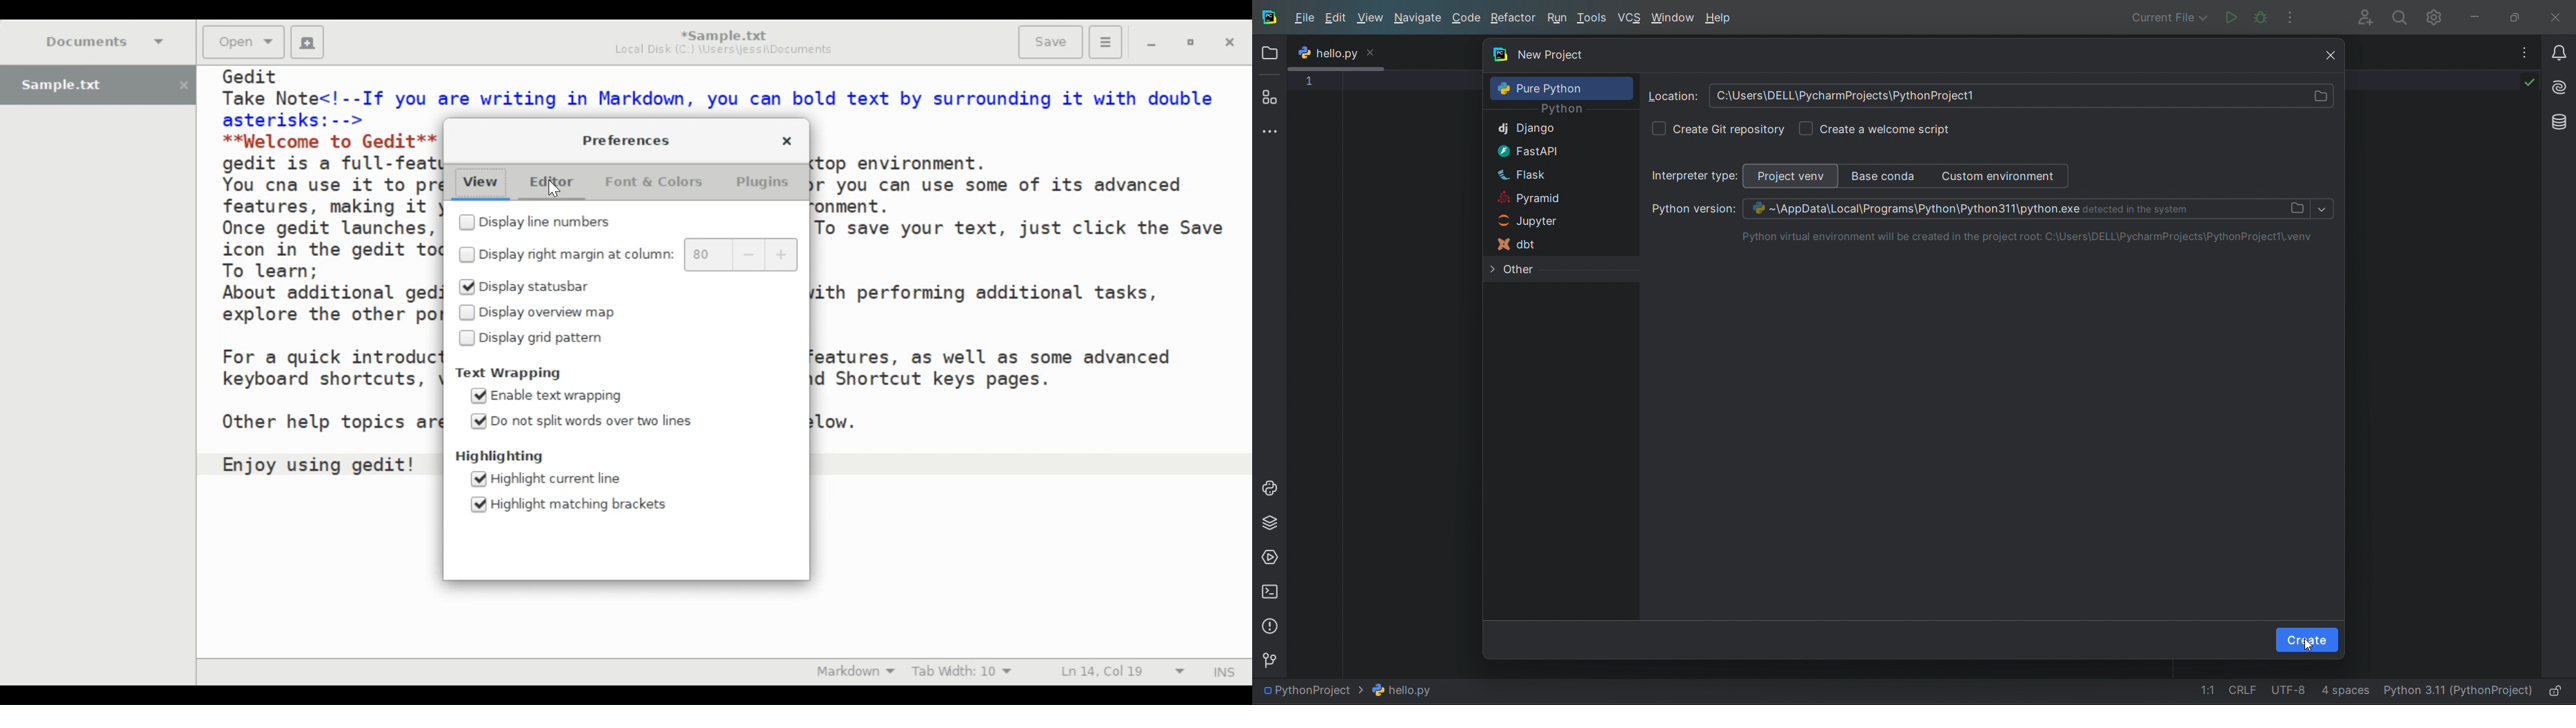 This screenshot has width=2576, height=728. Describe the element at coordinates (2296, 16) in the screenshot. I see `options` at that location.